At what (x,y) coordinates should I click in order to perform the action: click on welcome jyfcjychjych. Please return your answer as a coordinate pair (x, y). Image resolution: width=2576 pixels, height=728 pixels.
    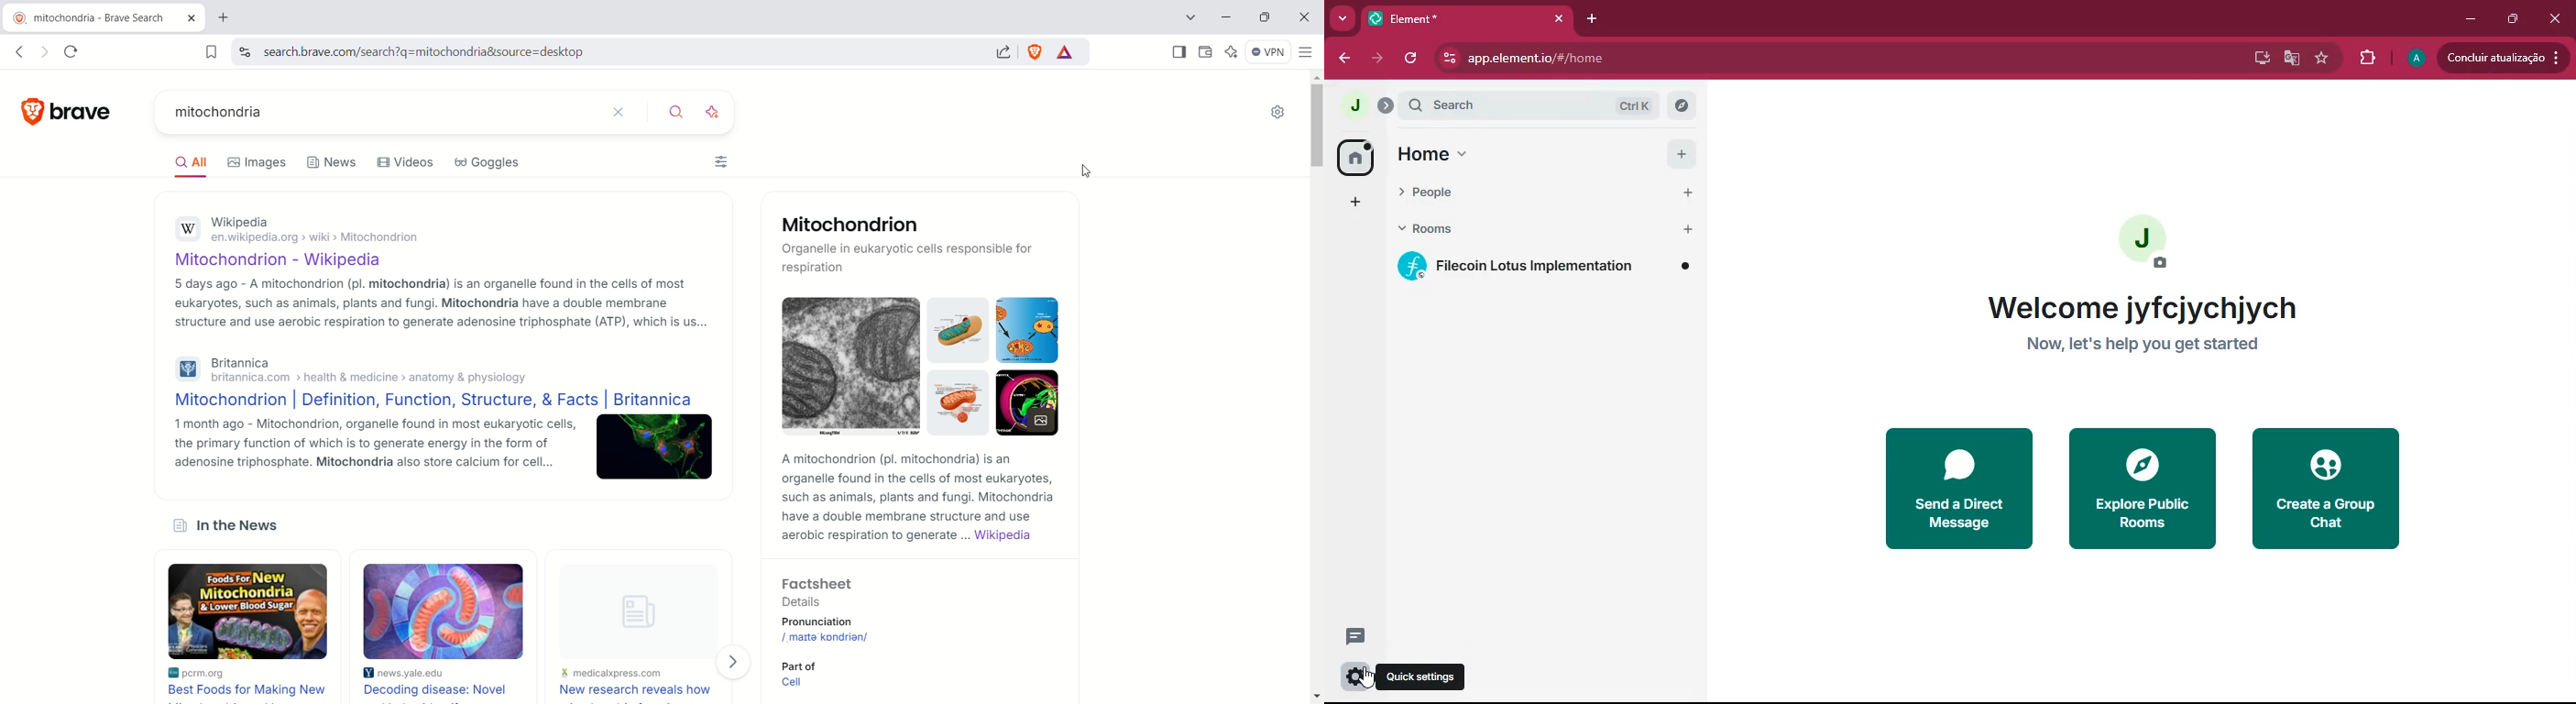
    Looking at the image, I should click on (2157, 308).